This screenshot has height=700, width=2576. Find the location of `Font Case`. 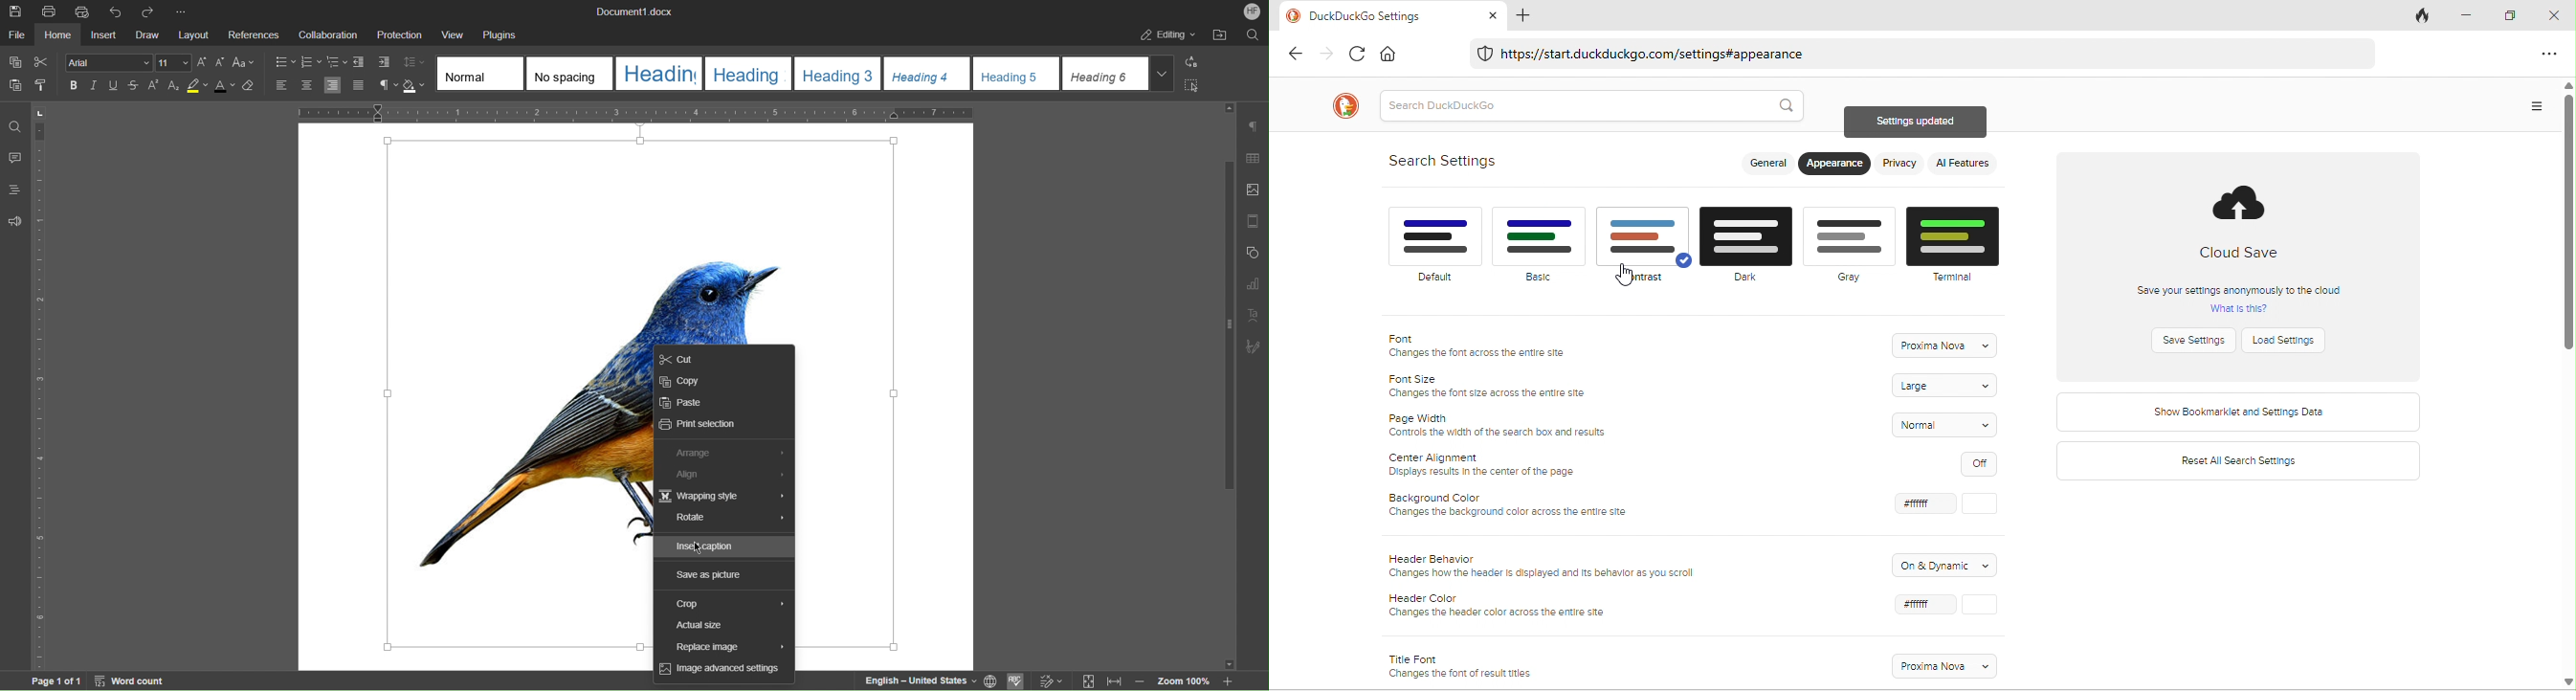

Font Case is located at coordinates (244, 62).